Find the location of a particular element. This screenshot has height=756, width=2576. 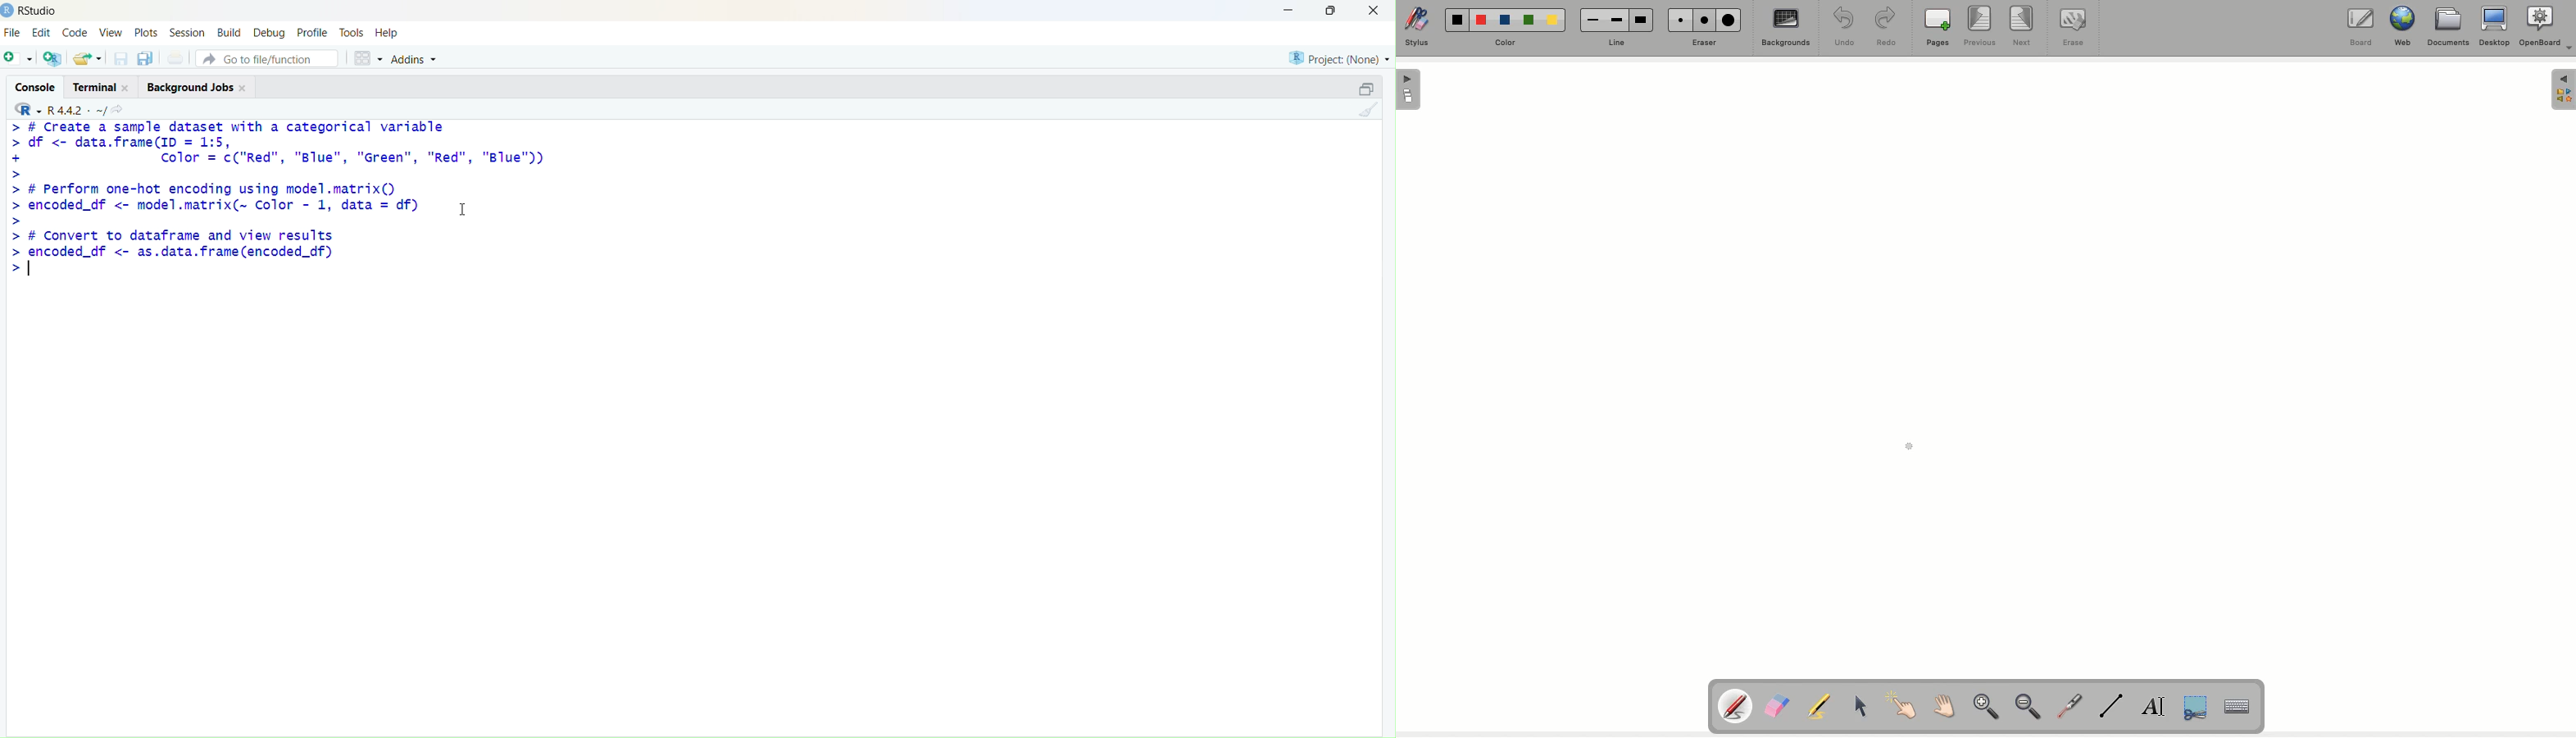

debug is located at coordinates (269, 34).